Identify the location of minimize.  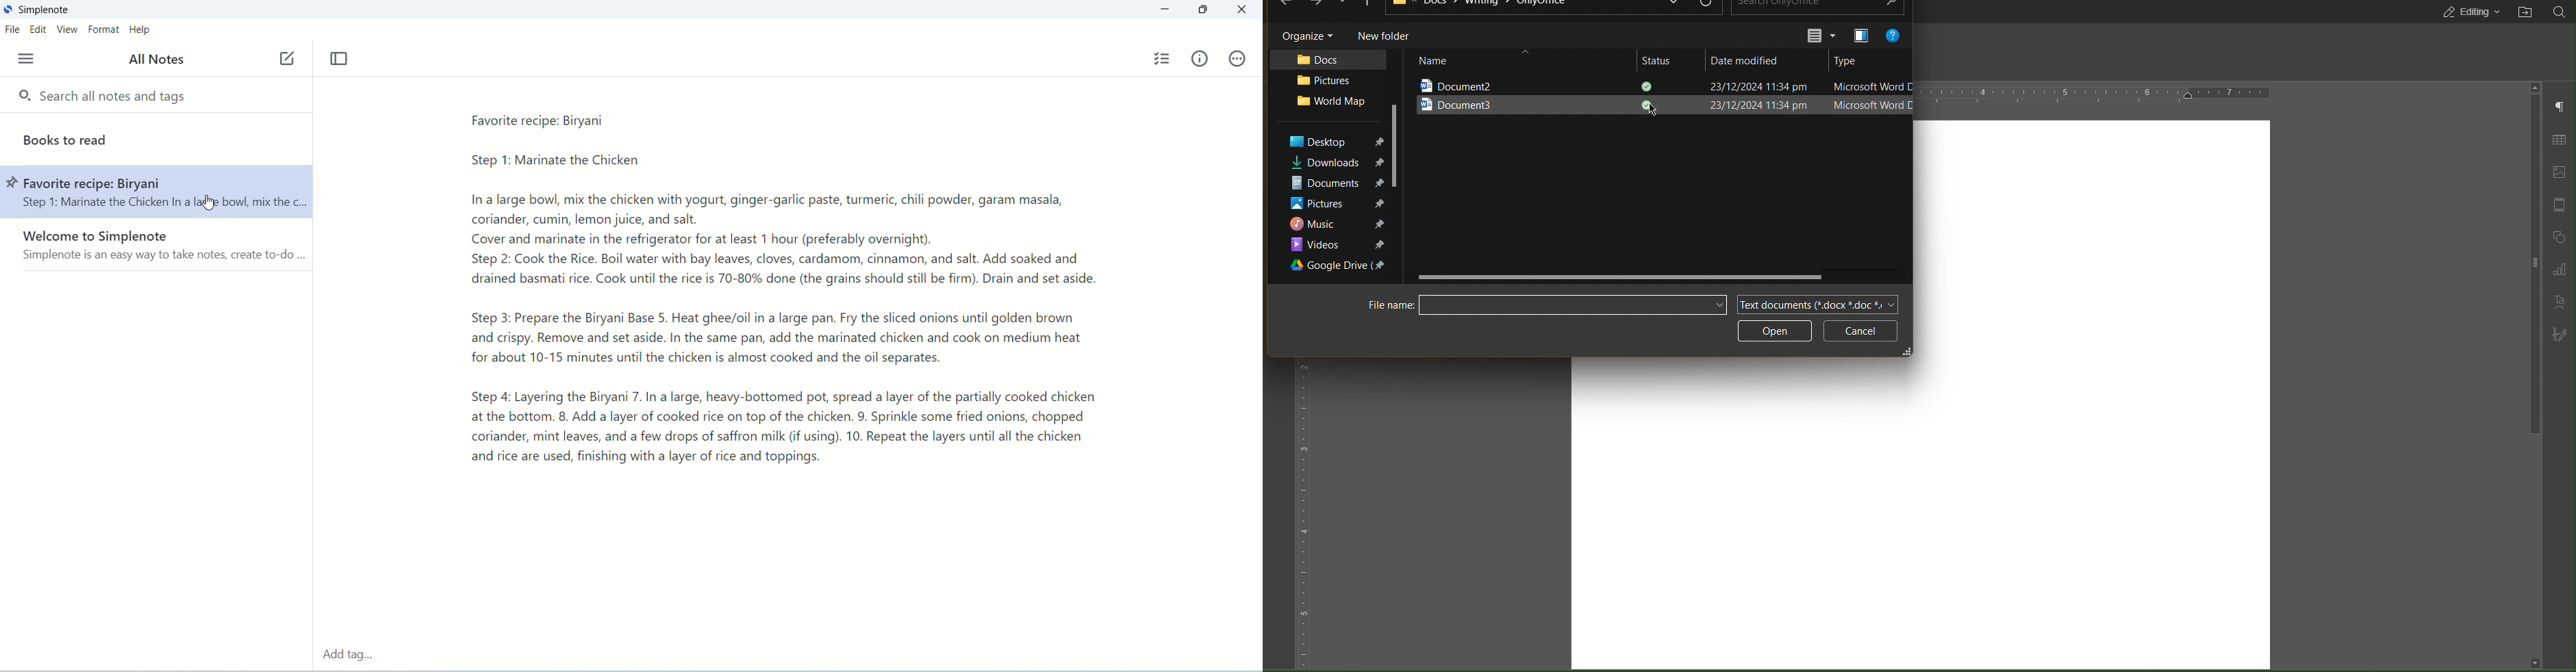
(1163, 10).